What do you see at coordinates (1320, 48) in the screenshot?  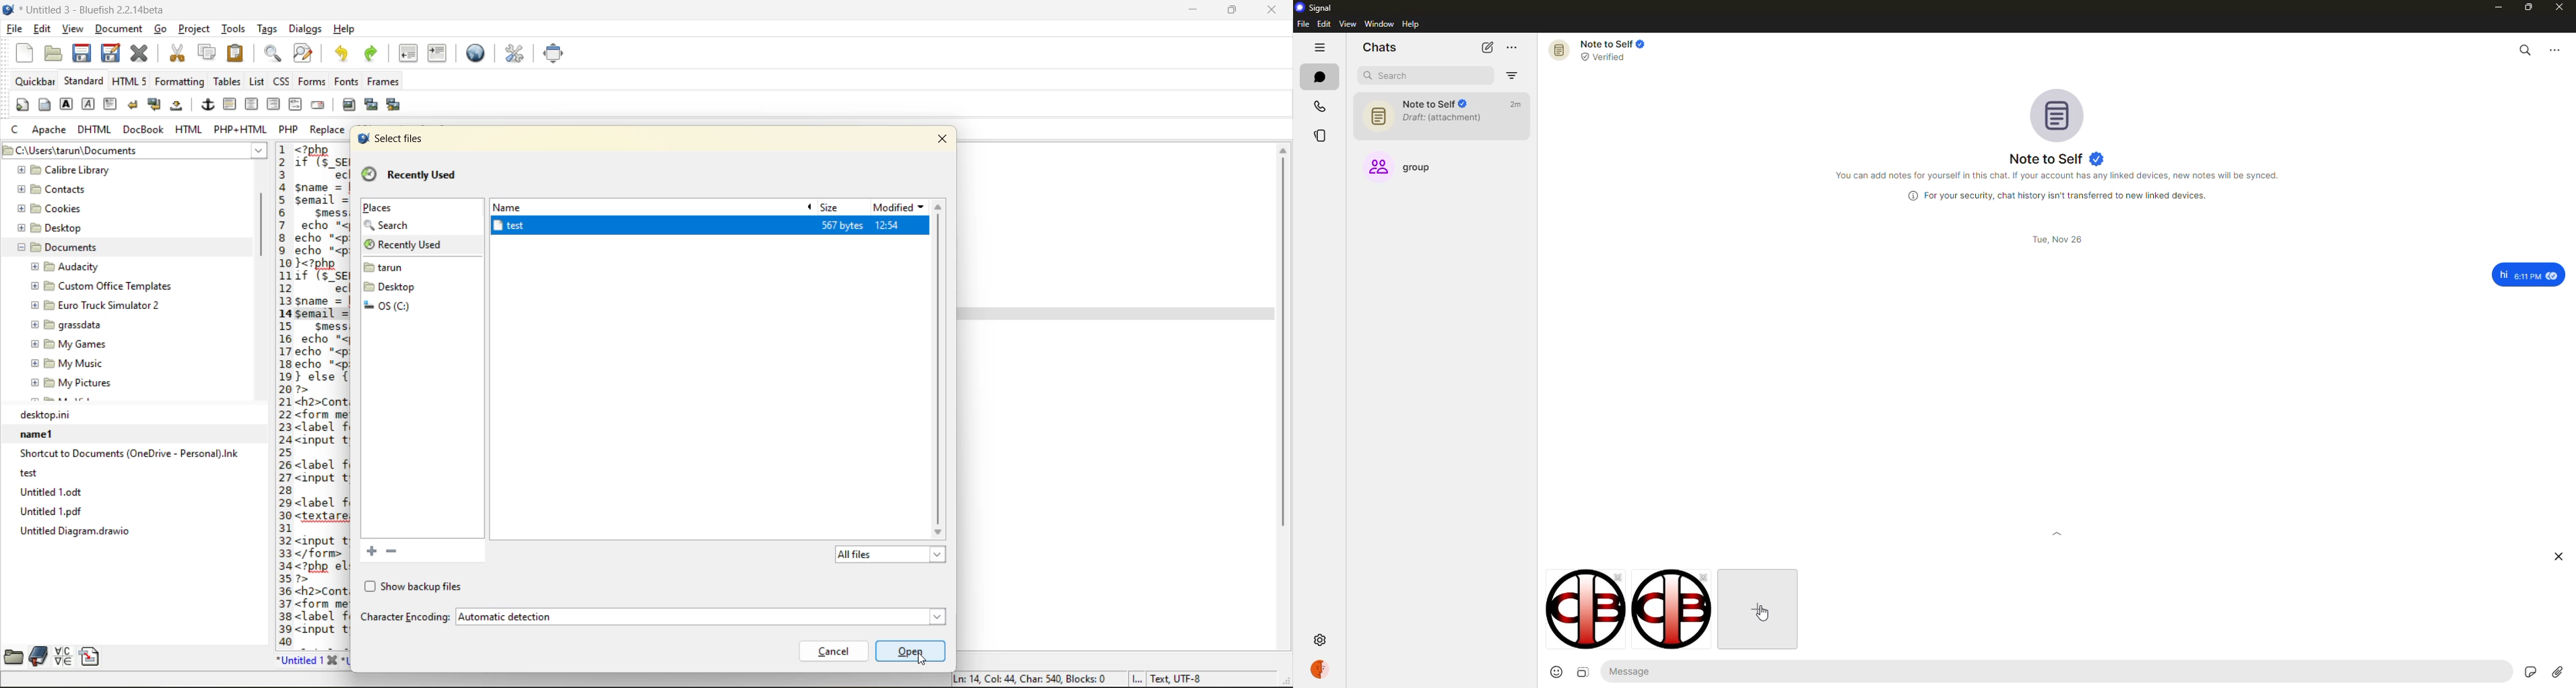 I see `hide tabs` at bounding box center [1320, 48].